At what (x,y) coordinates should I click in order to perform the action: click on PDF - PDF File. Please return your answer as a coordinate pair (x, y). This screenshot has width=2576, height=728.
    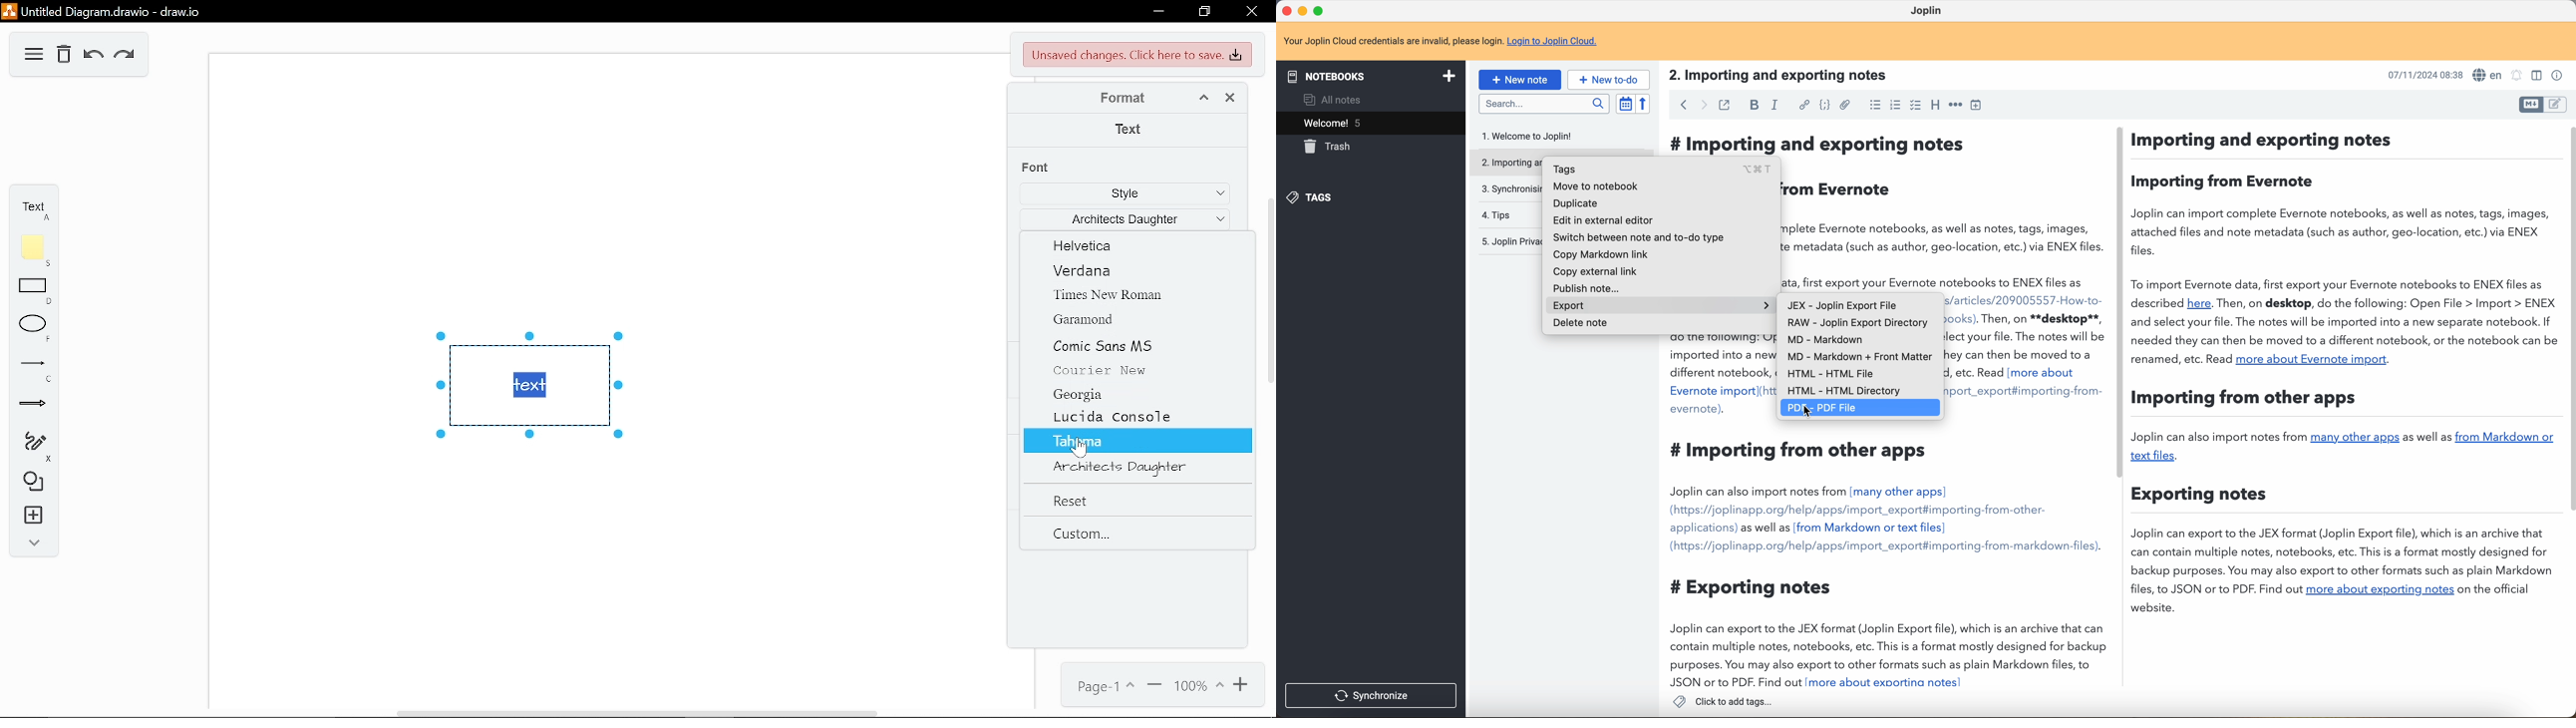
    Looking at the image, I should click on (1861, 408).